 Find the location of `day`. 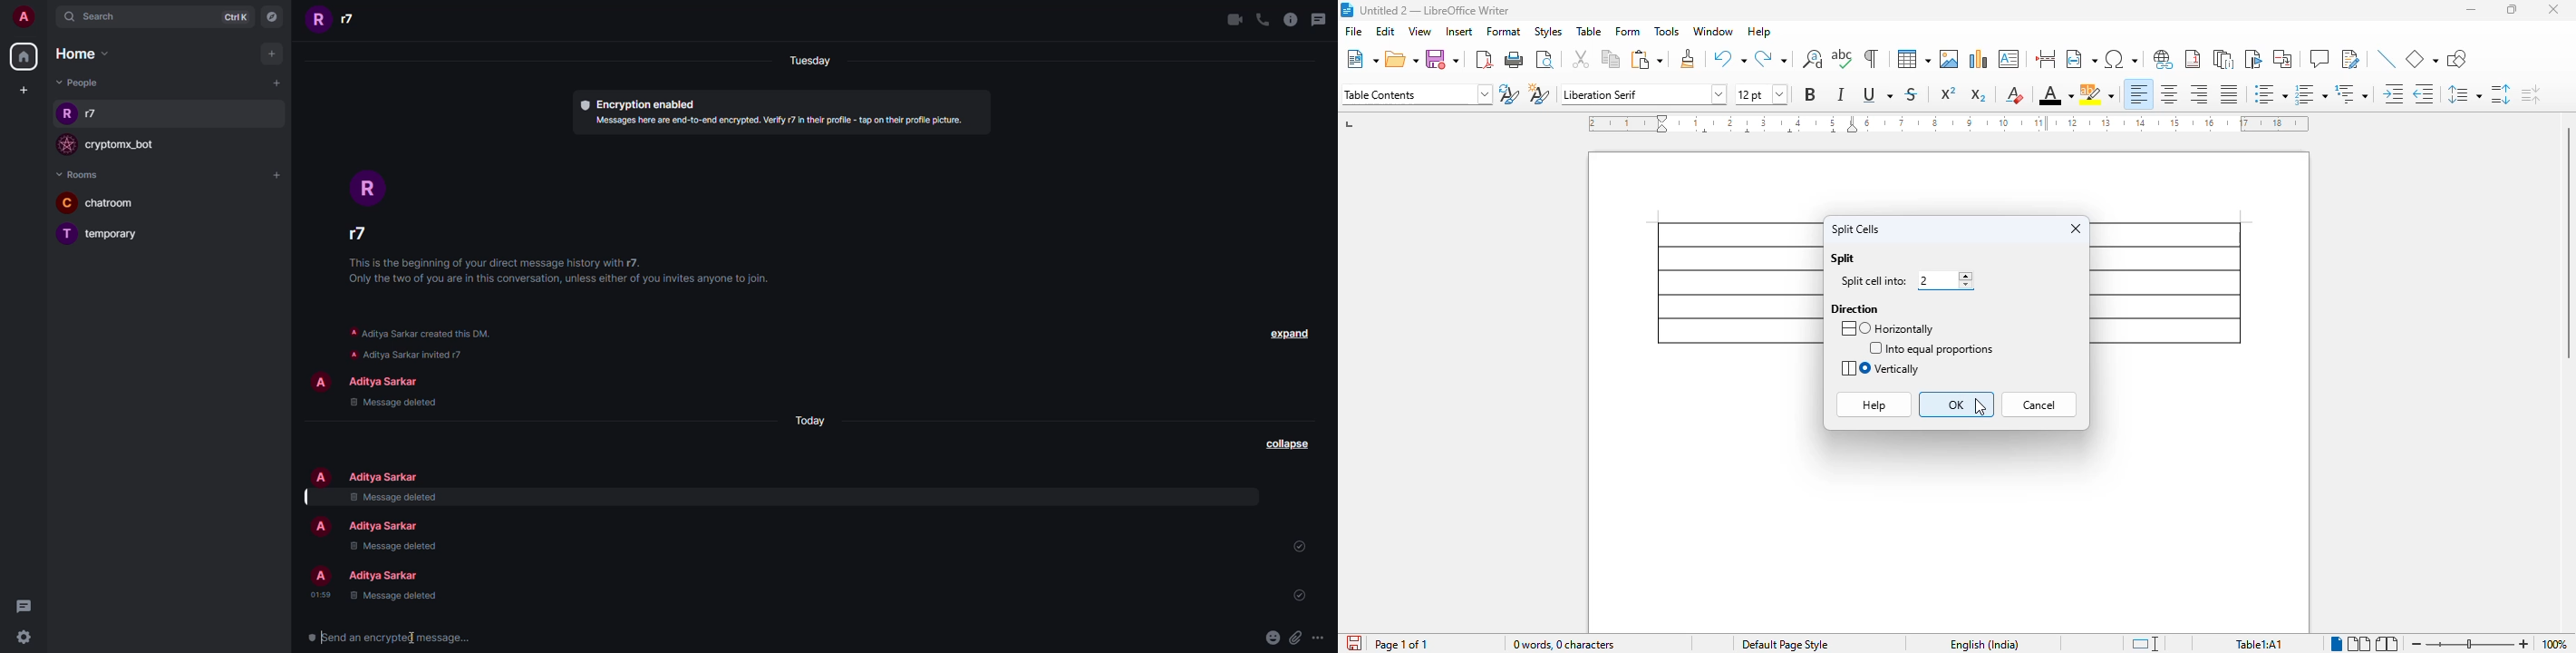

day is located at coordinates (813, 417).